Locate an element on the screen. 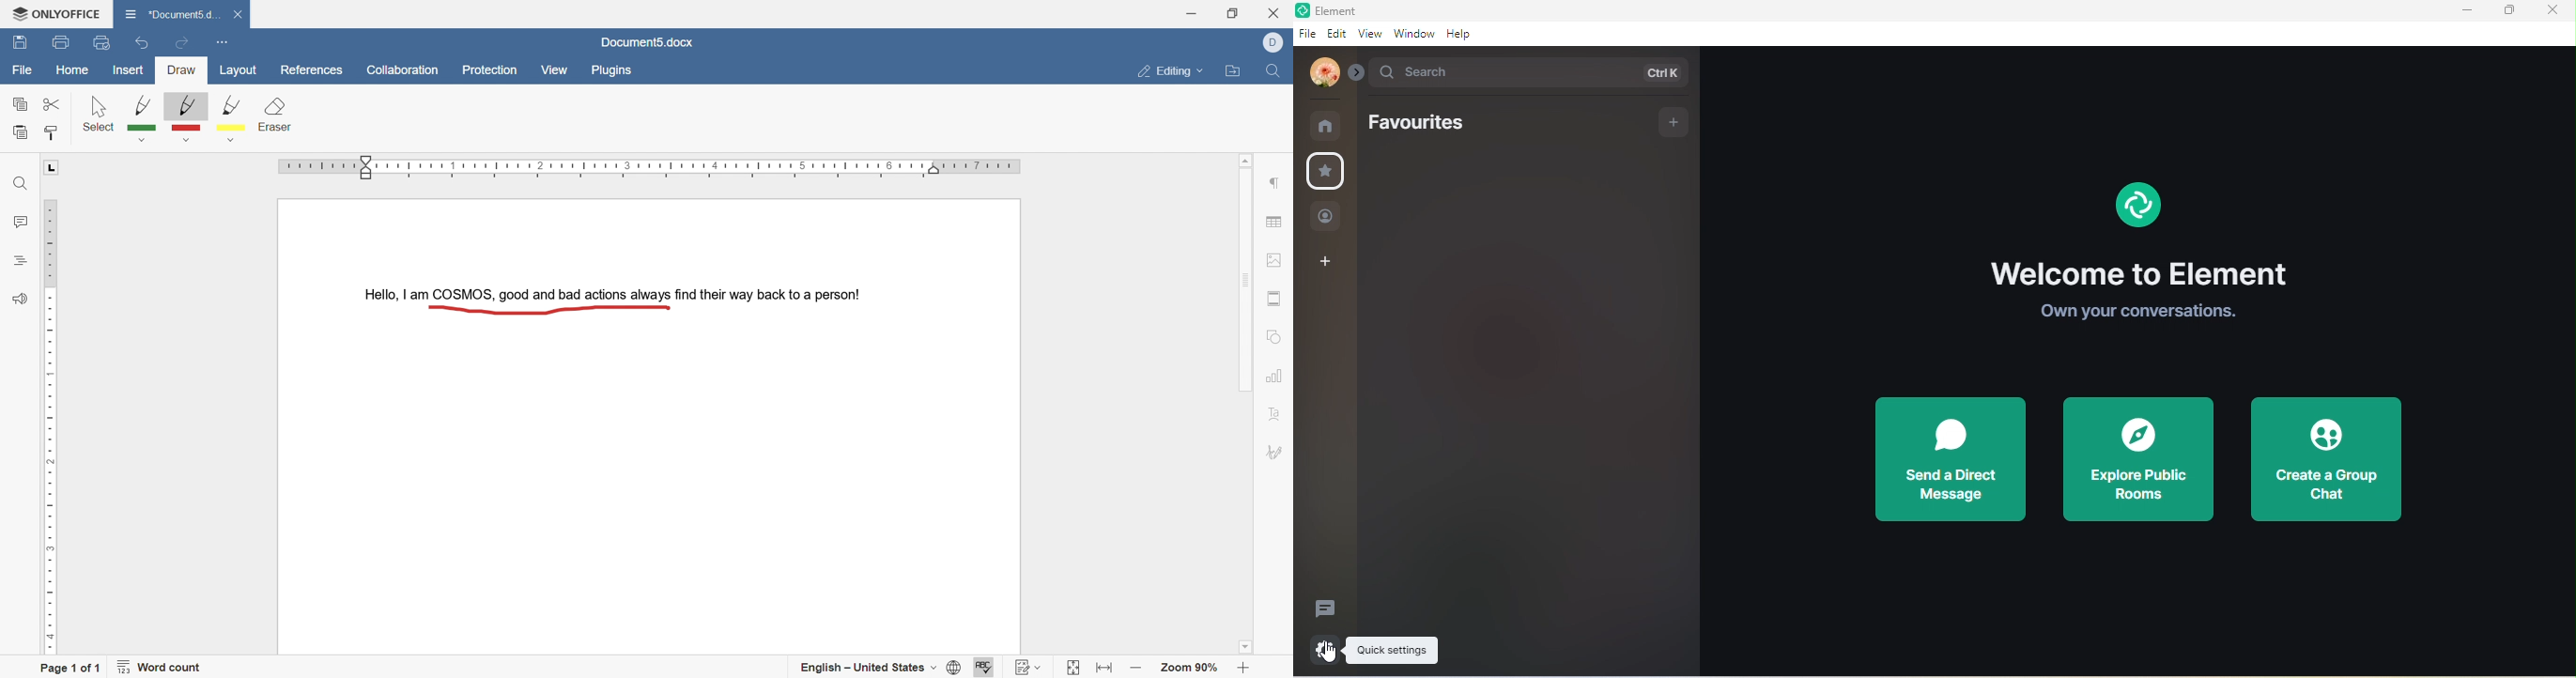 This screenshot has height=700, width=2576. zoom 90% is located at coordinates (1192, 669).